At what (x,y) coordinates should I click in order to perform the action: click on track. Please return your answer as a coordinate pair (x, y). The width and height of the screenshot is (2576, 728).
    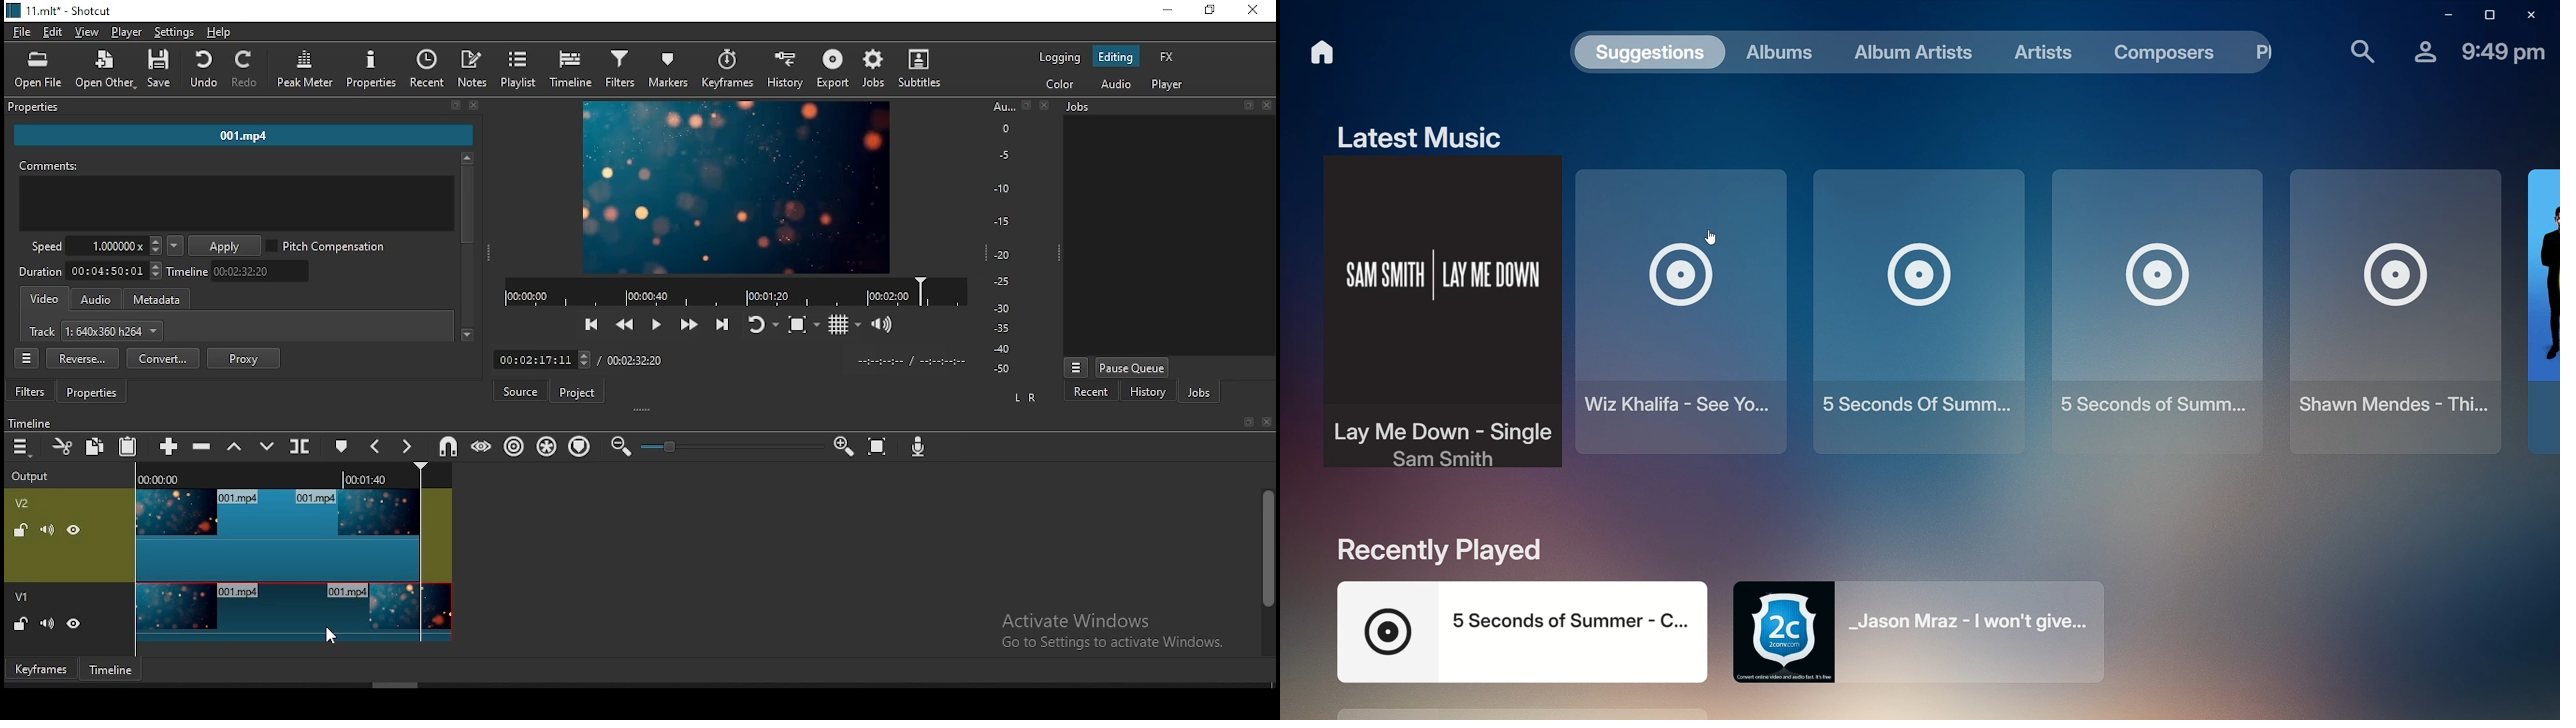
    Looking at the image, I should click on (97, 333).